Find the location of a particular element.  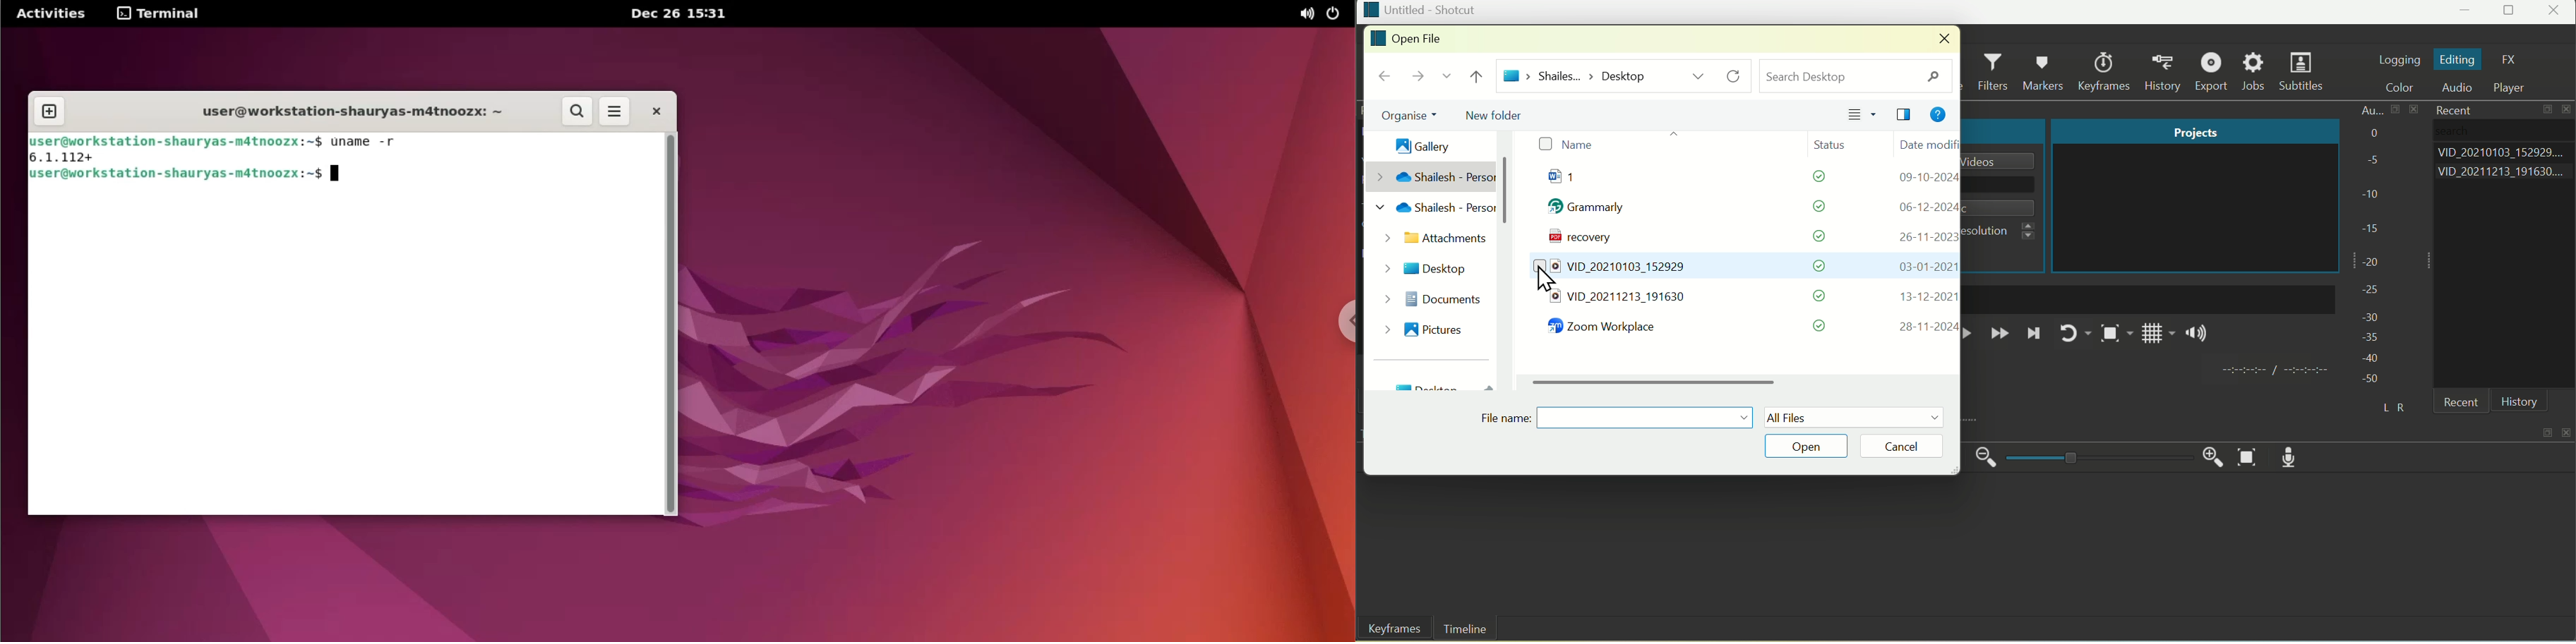

Zoom Timeline is located at coordinates (2249, 458).